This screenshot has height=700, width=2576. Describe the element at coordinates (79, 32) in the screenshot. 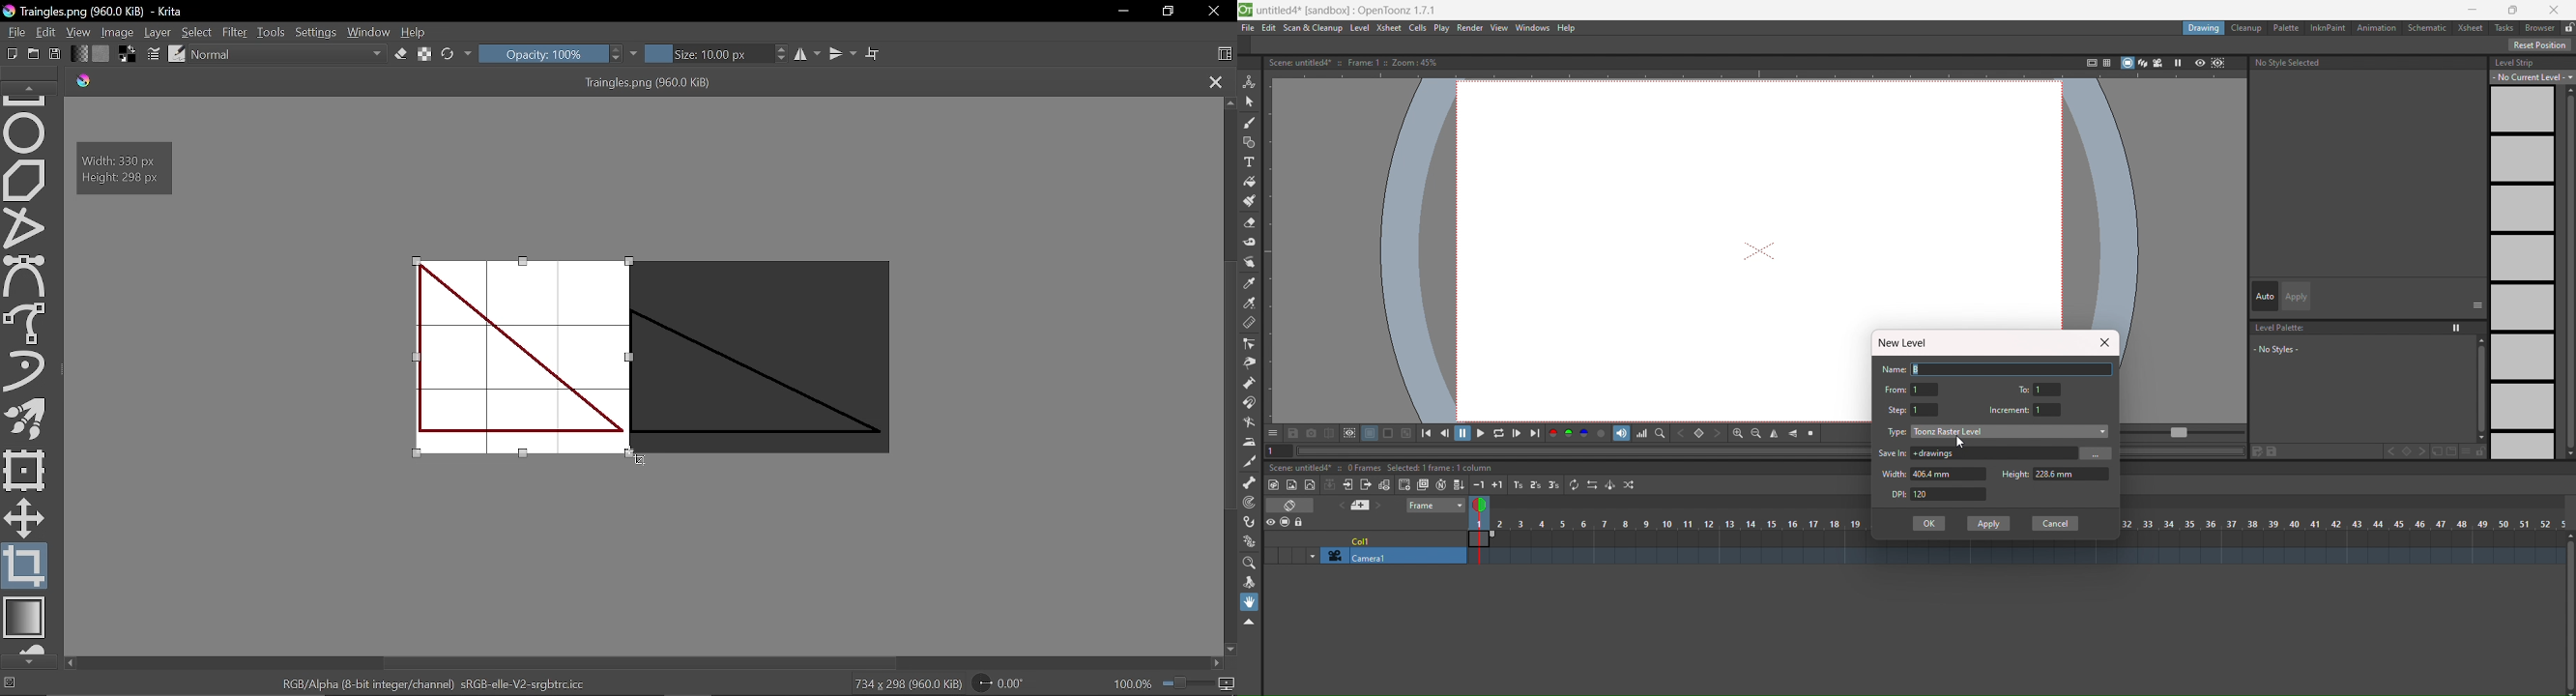

I see `View` at that location.